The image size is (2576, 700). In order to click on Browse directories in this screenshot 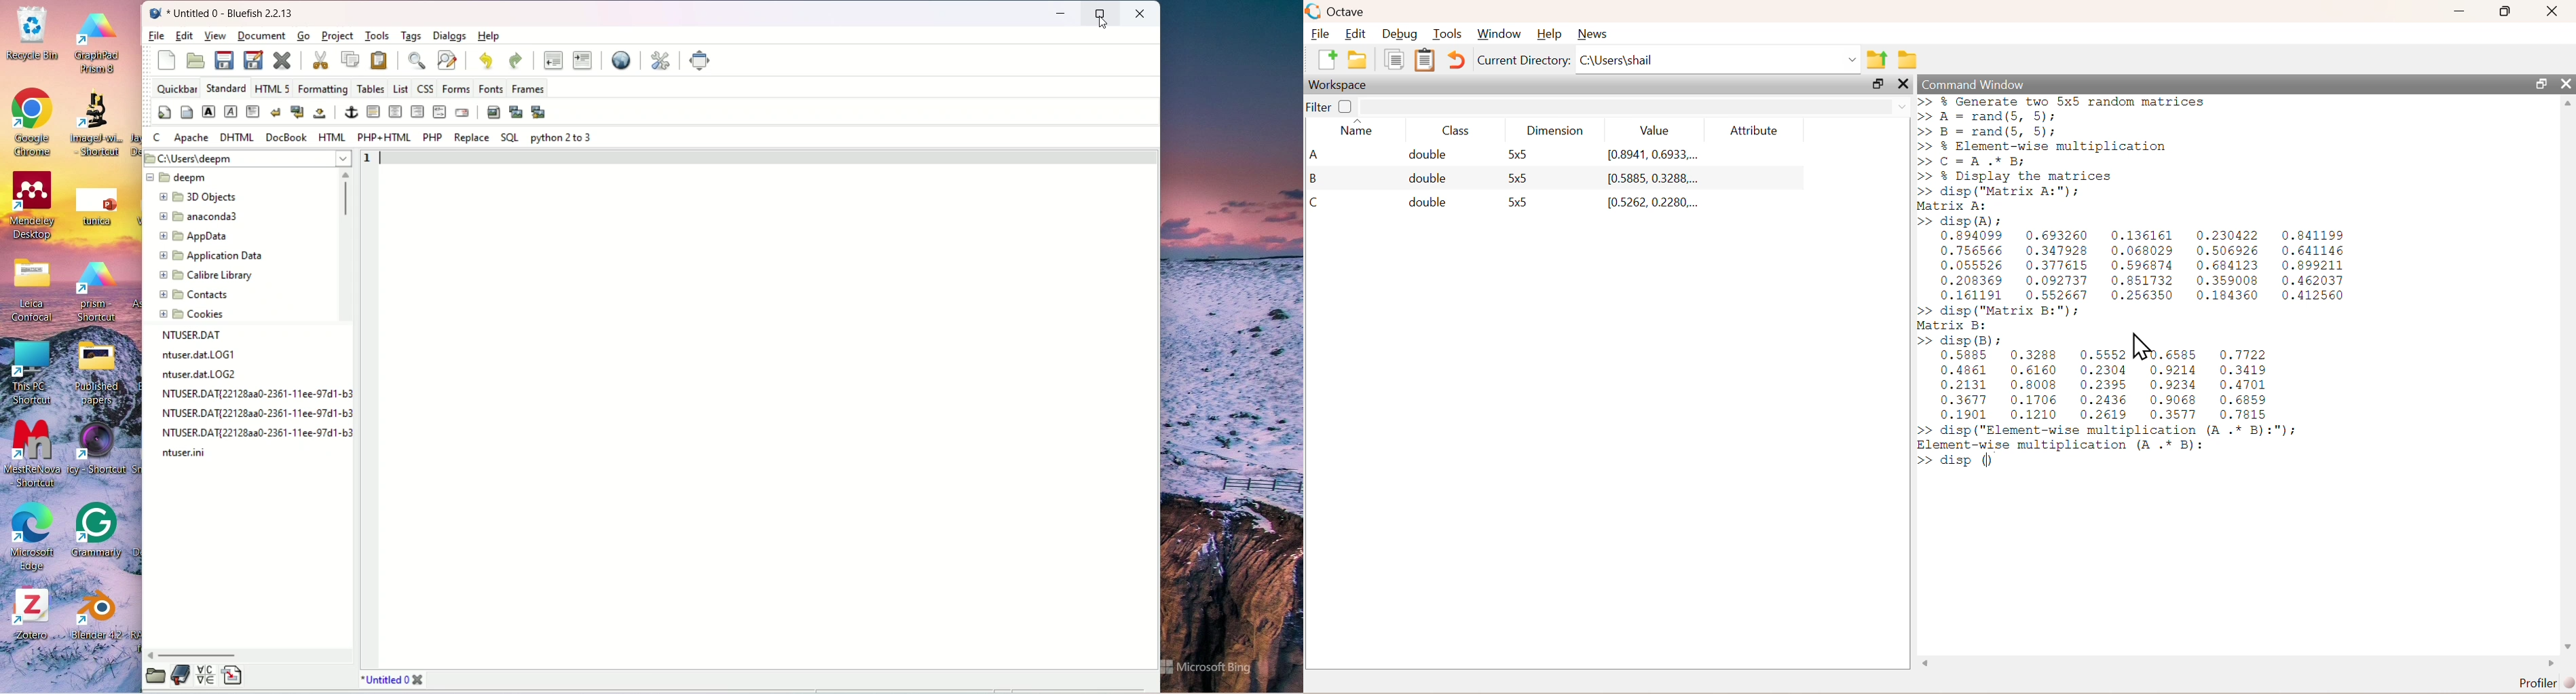, I will do `click(1908, 58)`.